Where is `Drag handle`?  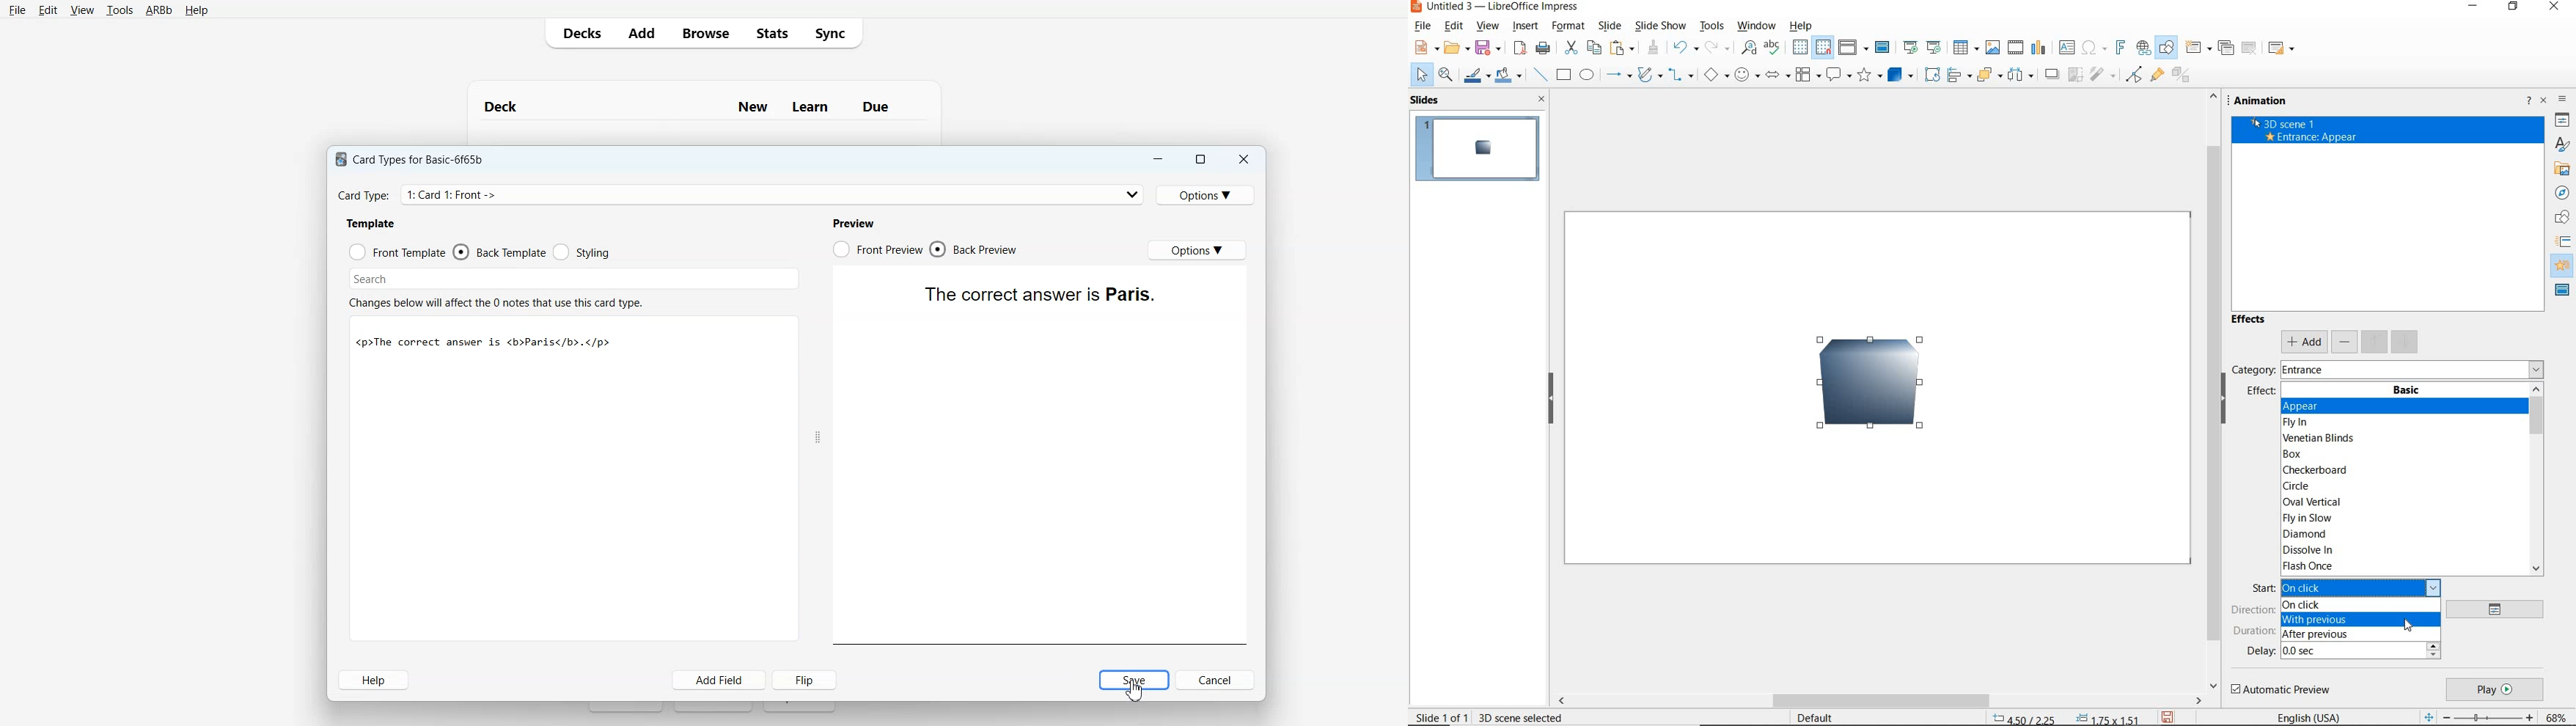
Drag handle is located at coordinates (818, 437).